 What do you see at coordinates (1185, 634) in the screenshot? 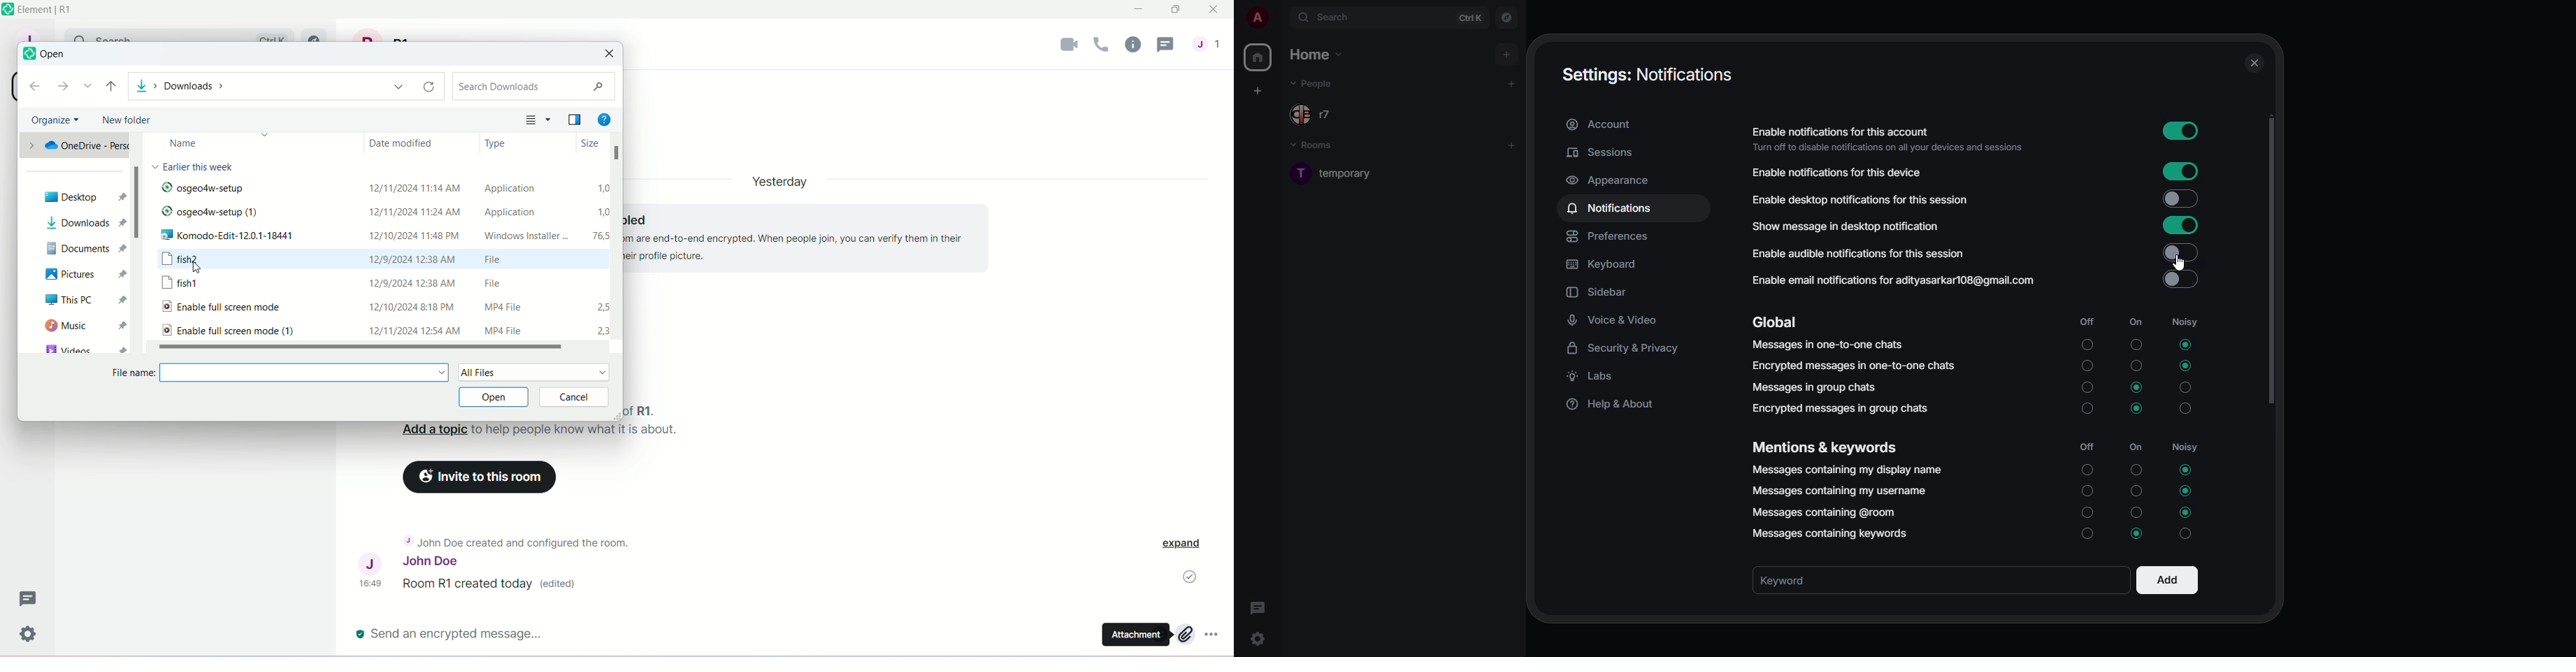
I see `attachment` at bounding box center [1185, 634].